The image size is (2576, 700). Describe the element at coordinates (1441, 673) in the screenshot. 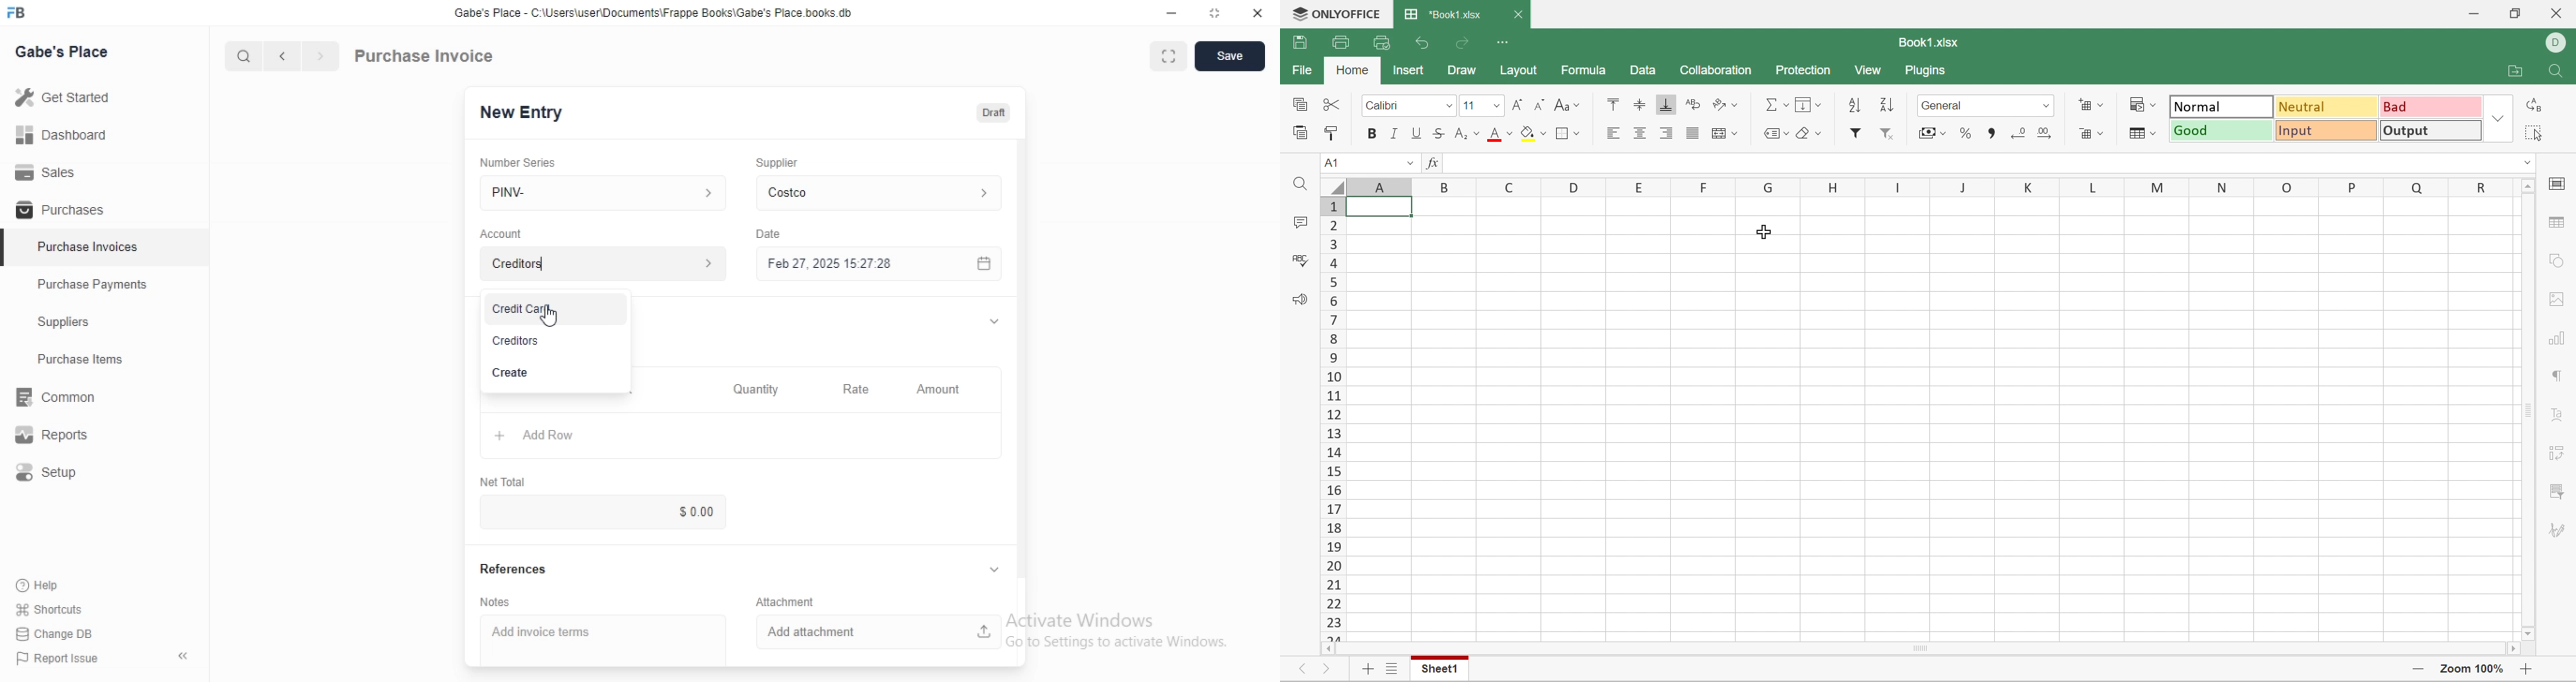

I see `Sheet1` at that location.